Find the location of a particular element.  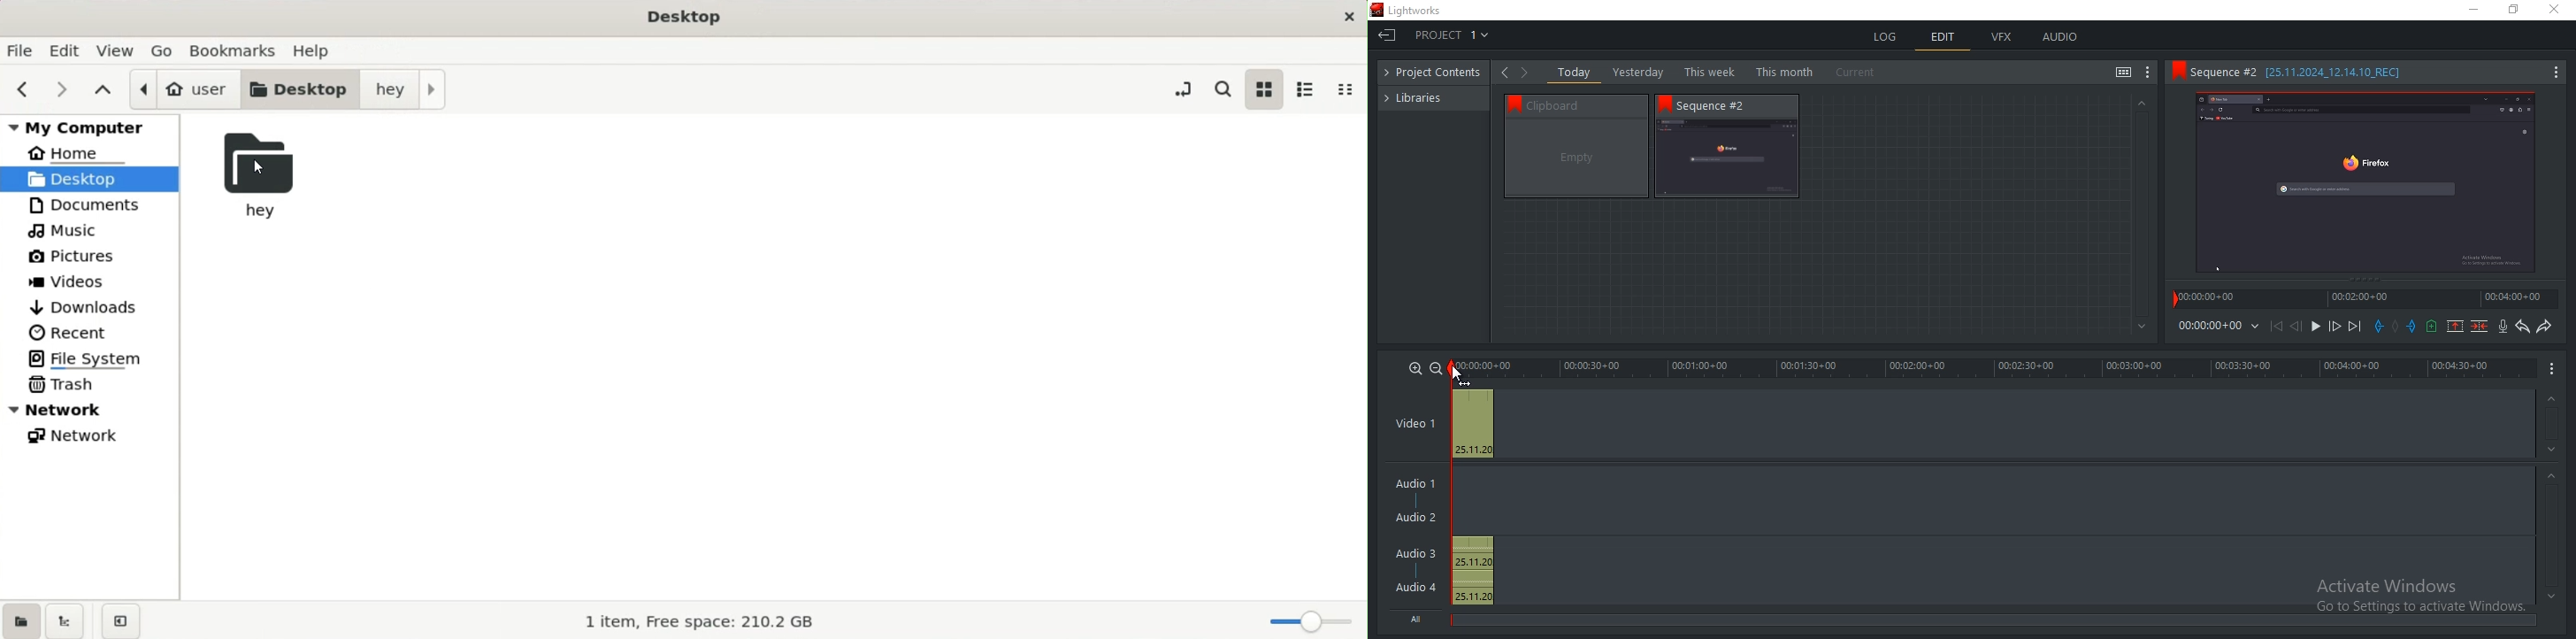

Sequence #2 is located at coordinates (1721, 105).